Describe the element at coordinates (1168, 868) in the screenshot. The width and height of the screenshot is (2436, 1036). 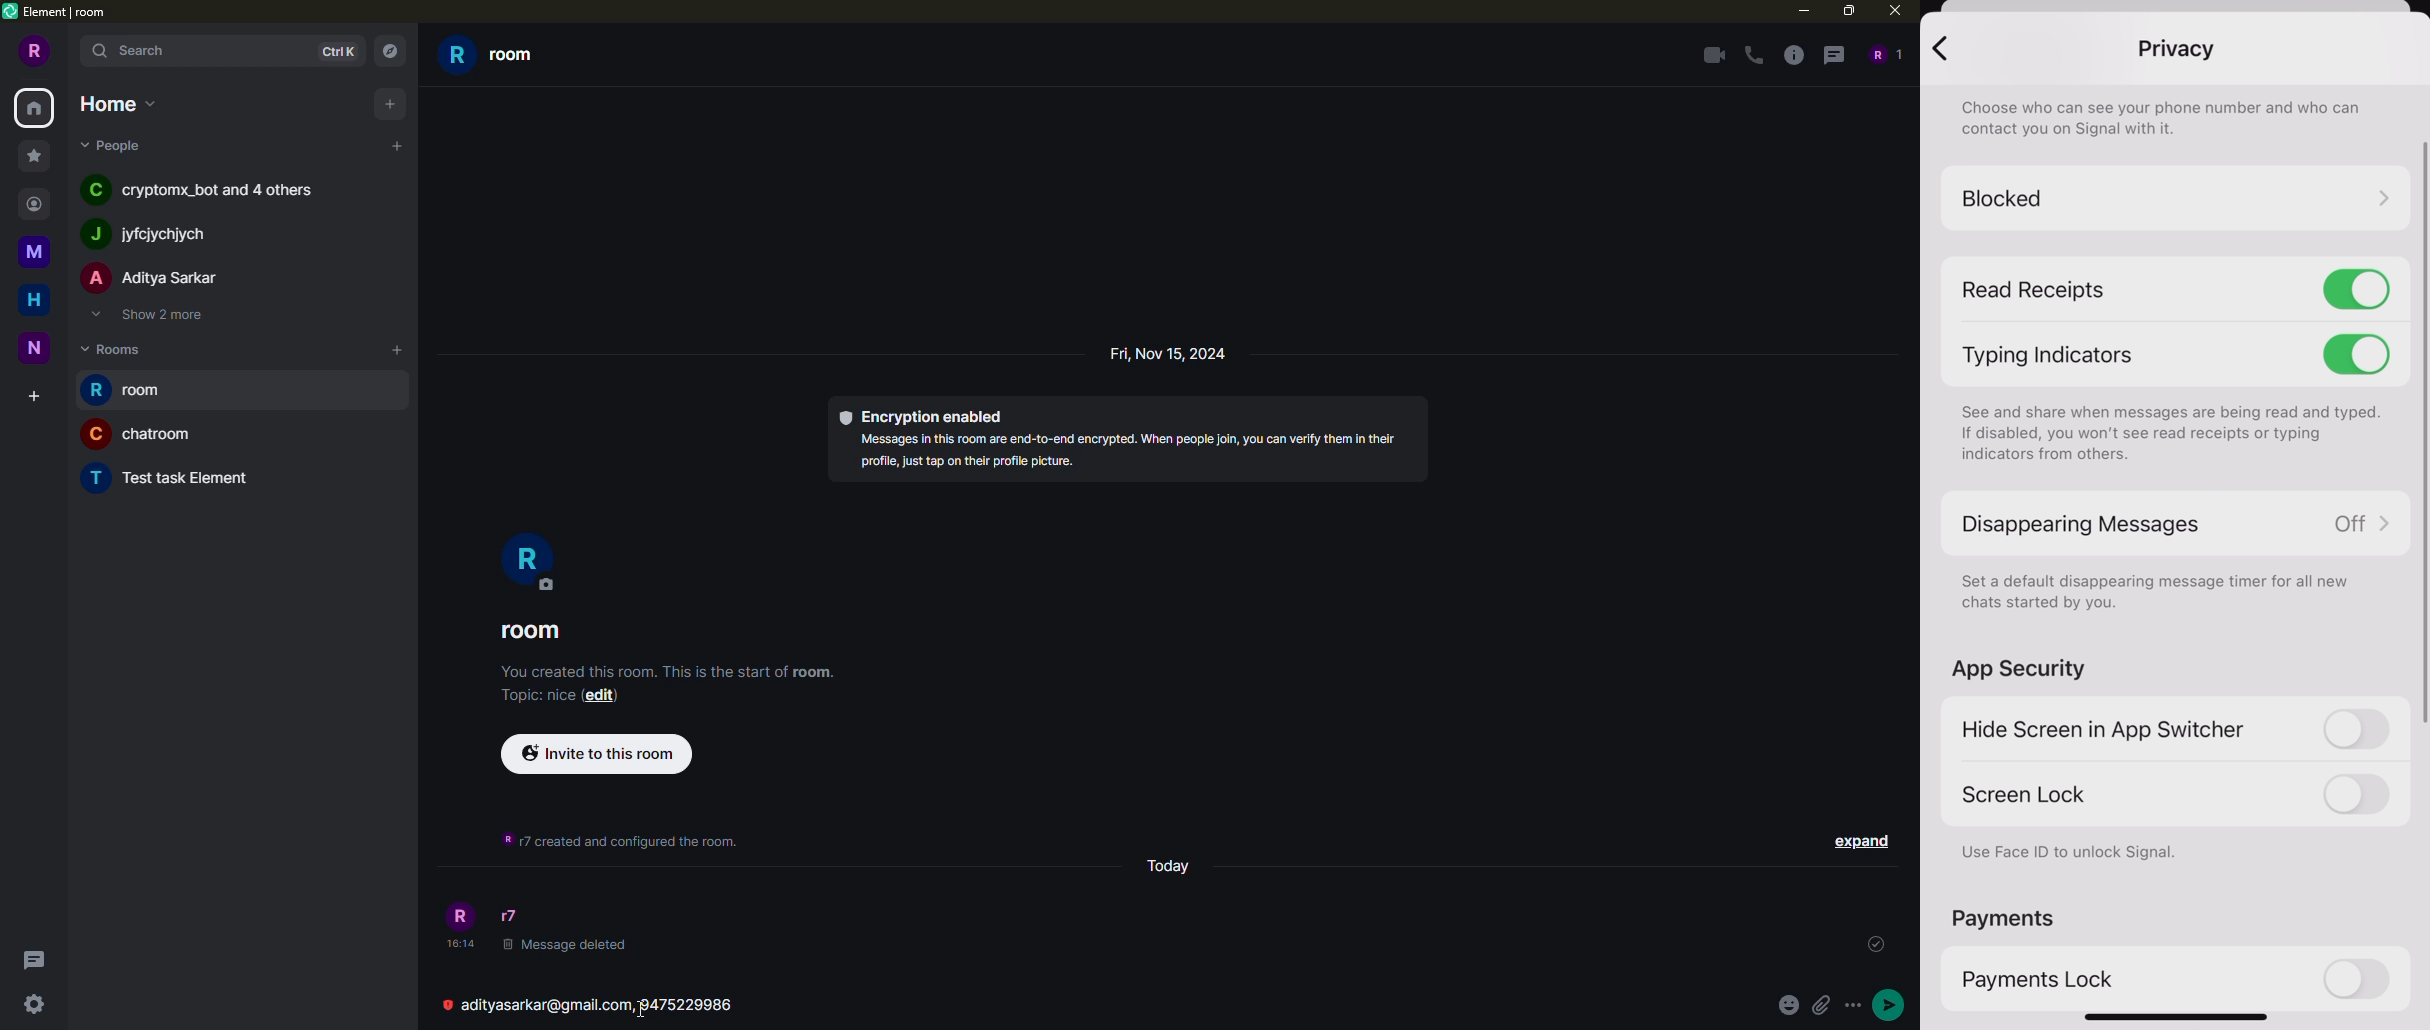
I see `day` at that location.